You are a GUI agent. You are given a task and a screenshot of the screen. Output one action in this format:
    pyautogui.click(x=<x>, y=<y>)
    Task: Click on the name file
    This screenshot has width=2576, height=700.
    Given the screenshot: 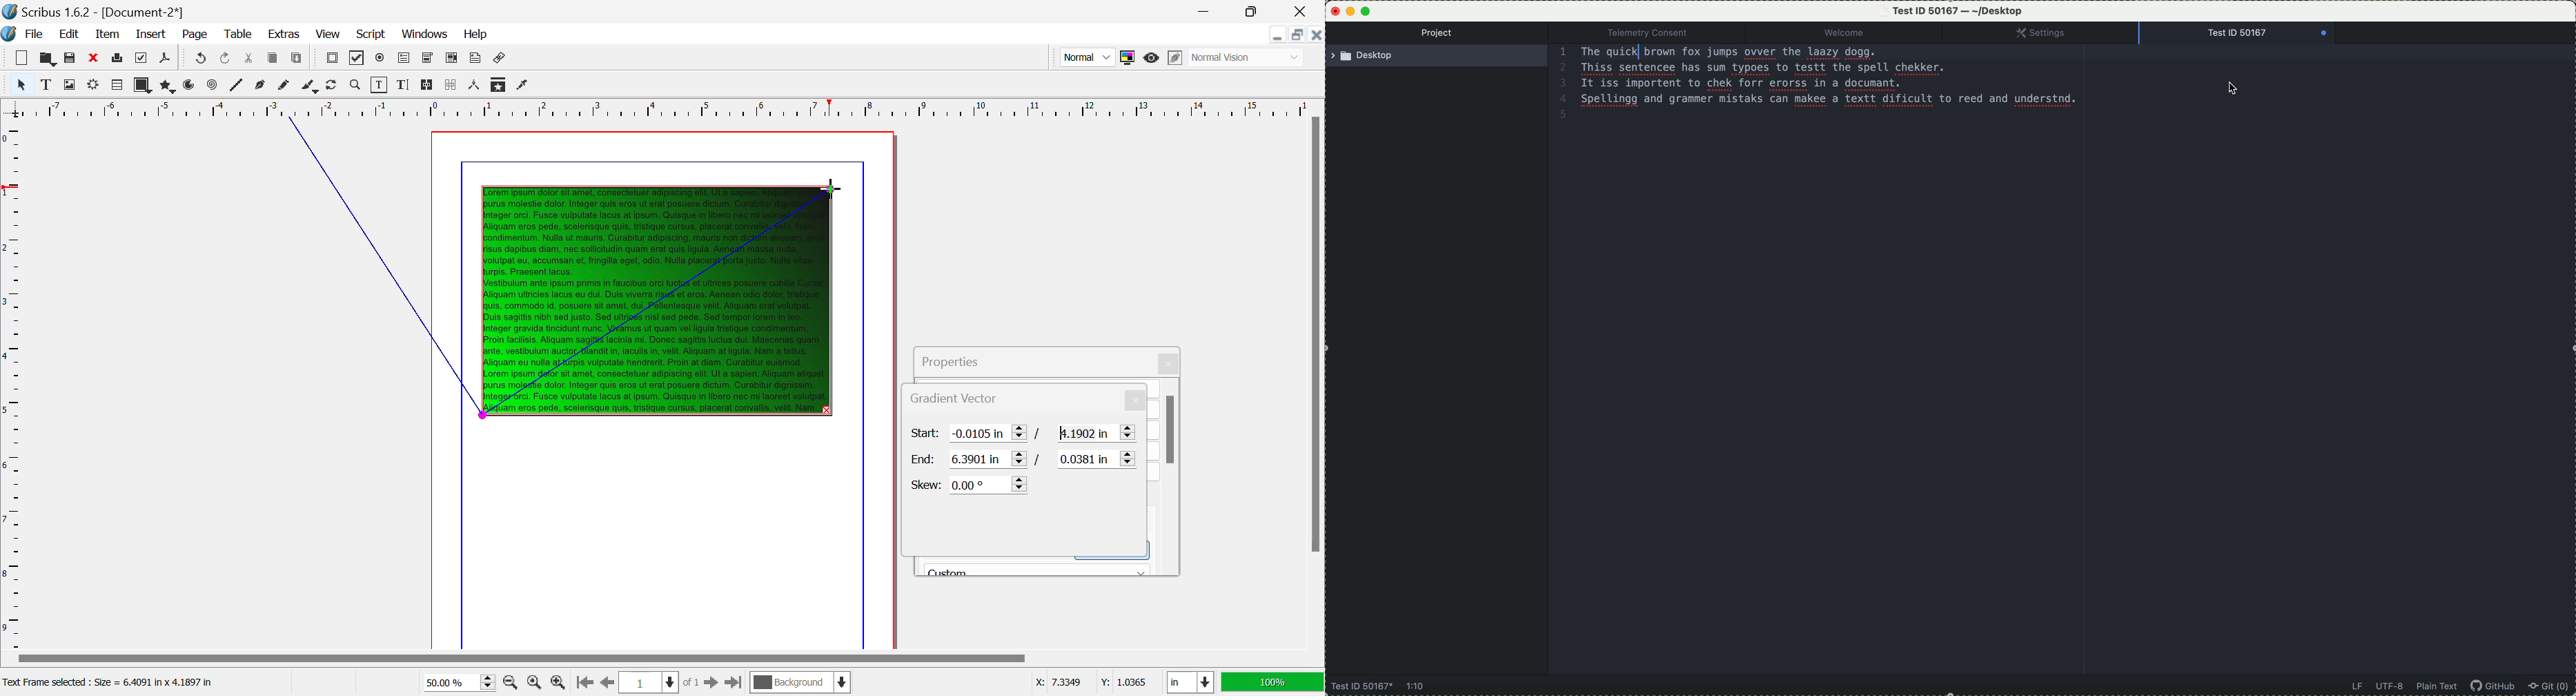 What is the action you would take?
    pyautogui.click(x=1359, y=687)
    